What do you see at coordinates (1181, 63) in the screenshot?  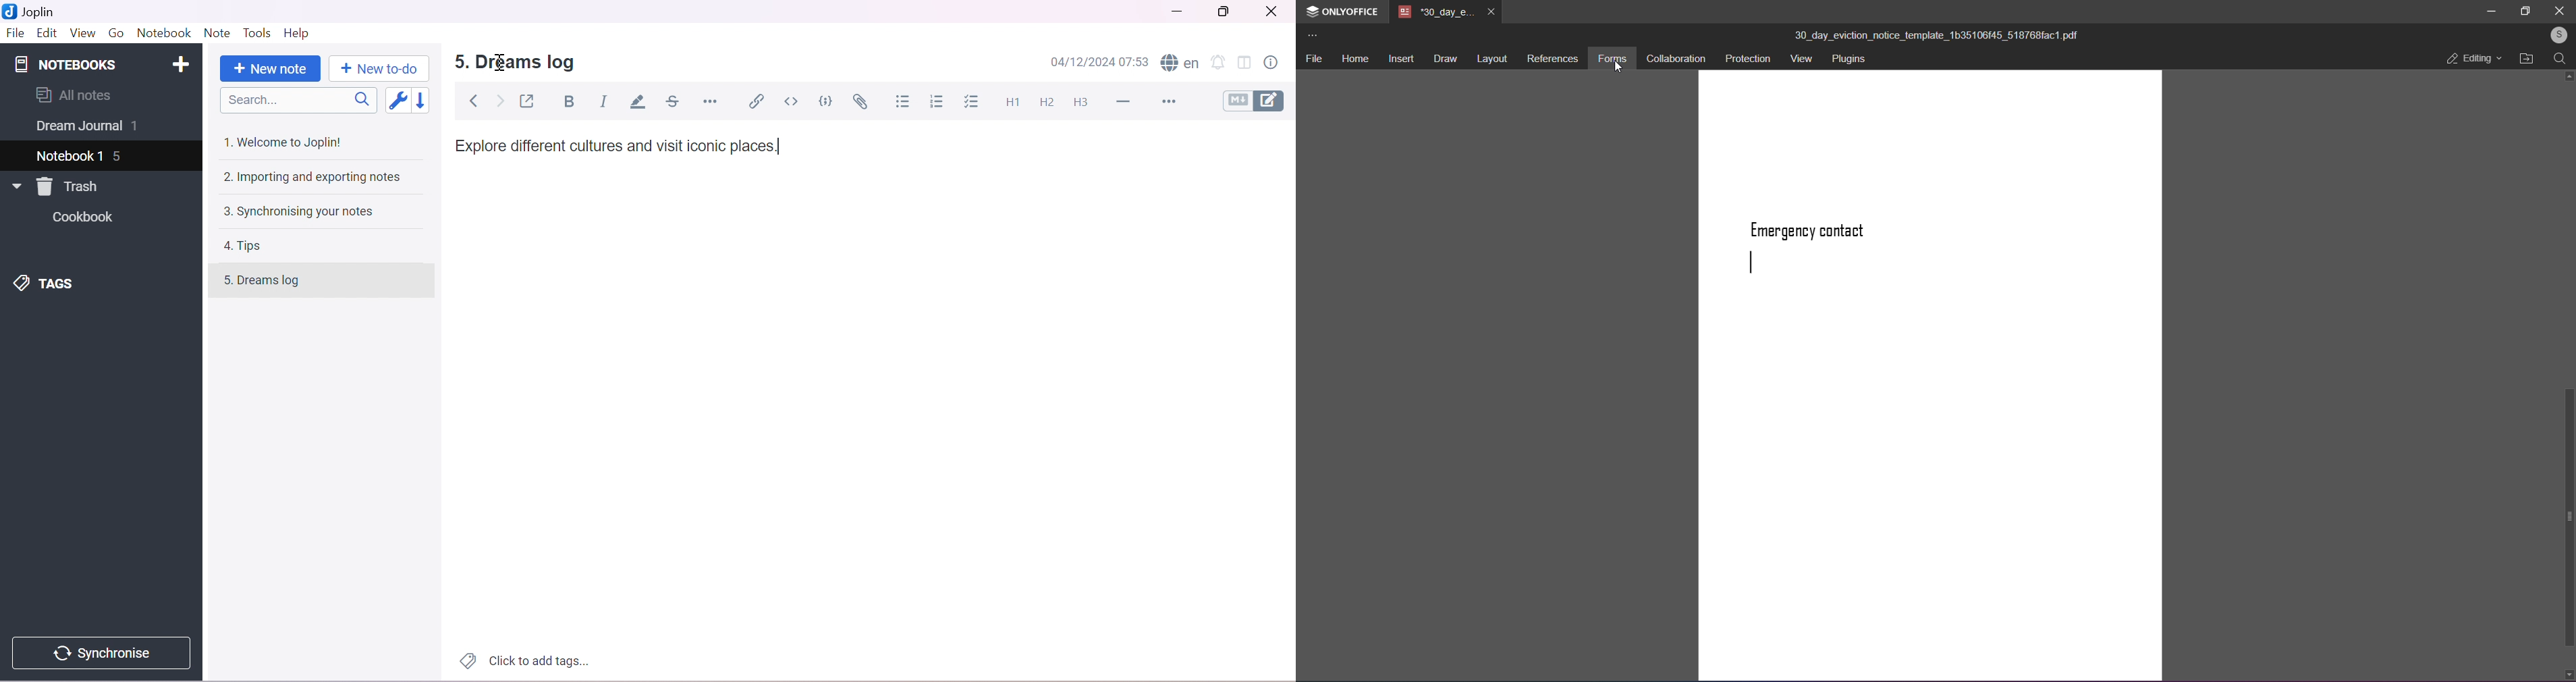 I see `Spell checker` at bounding box center [1181, 63].